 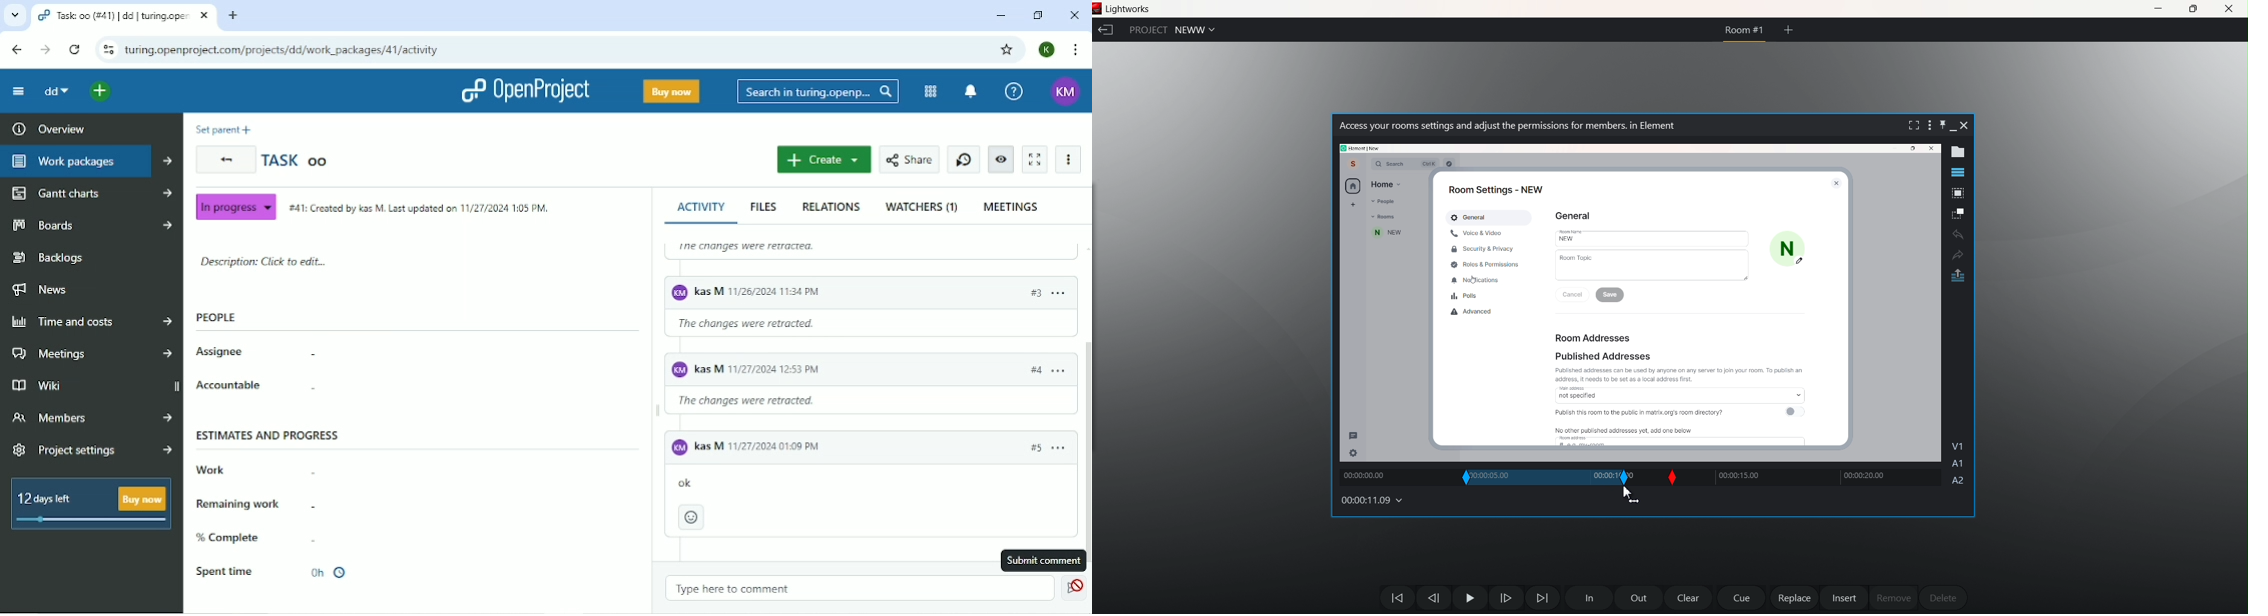 I want to click on Roid & Permissions, so click(x=1487, y=264).